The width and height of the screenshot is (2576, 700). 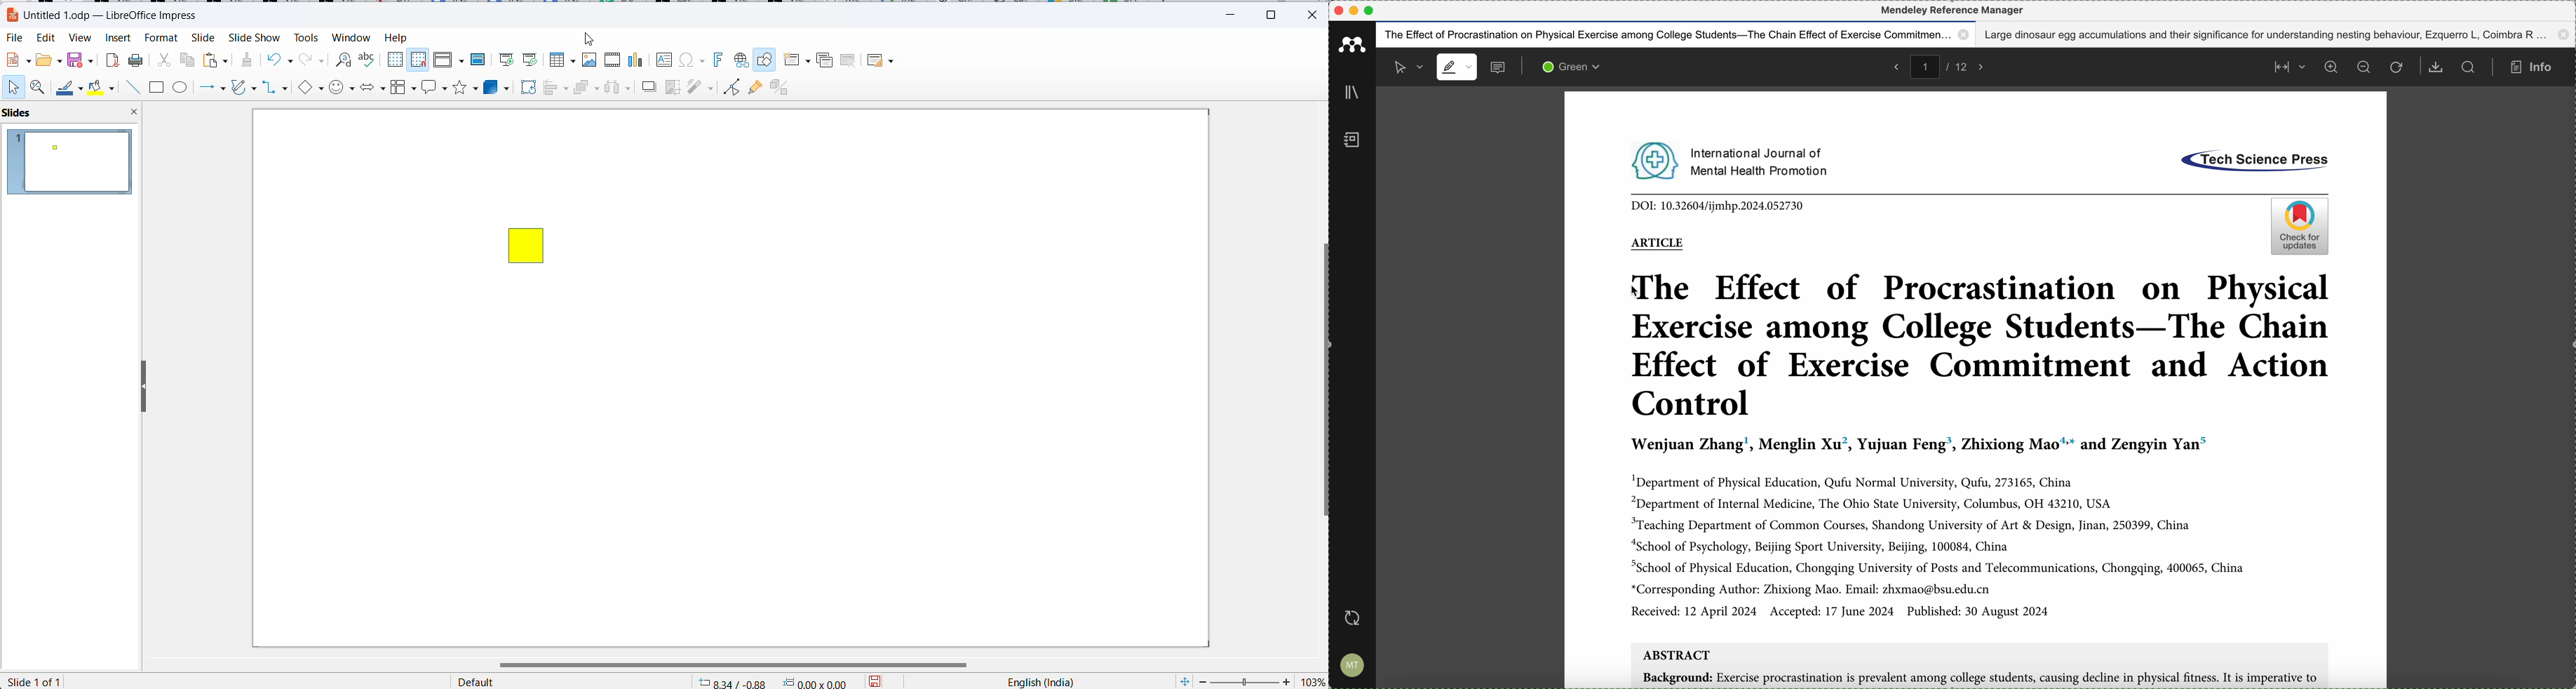 What do you see at coordinates (694, 60) in the screenshot?
I see `Insert special characters` at bounding box center [694, 60].